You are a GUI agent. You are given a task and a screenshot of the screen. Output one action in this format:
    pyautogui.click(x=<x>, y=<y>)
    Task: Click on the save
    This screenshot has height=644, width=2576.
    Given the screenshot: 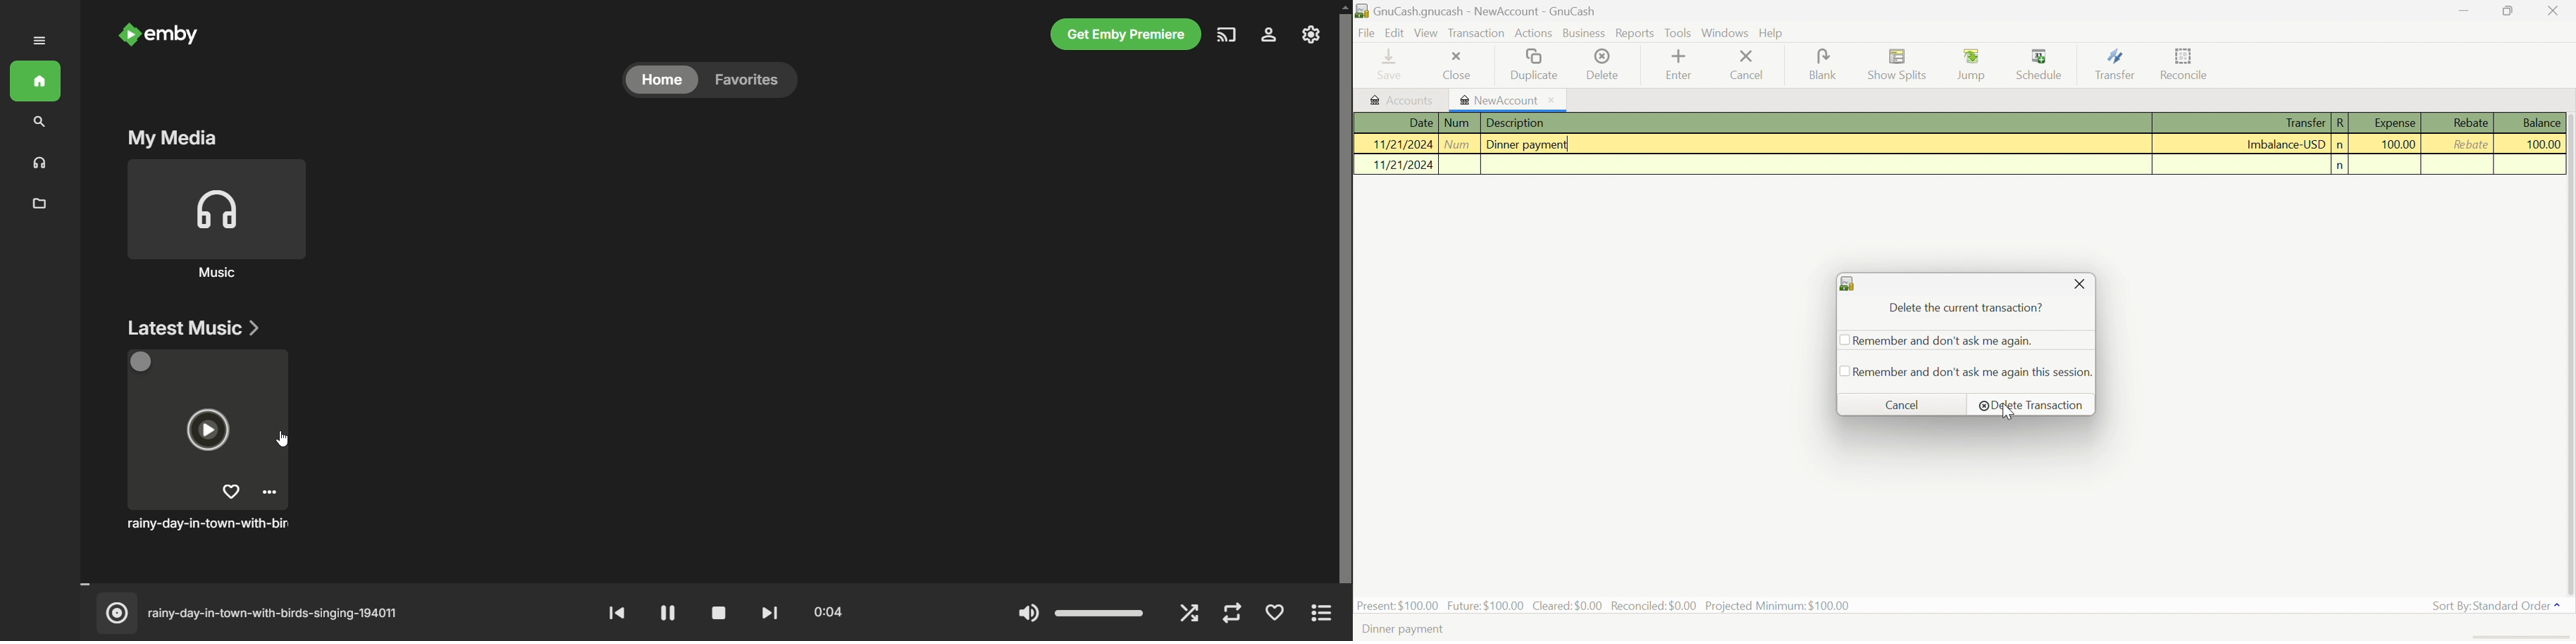 What is the action you would take?
    pyautogui.click(x=1394, y=64)
    